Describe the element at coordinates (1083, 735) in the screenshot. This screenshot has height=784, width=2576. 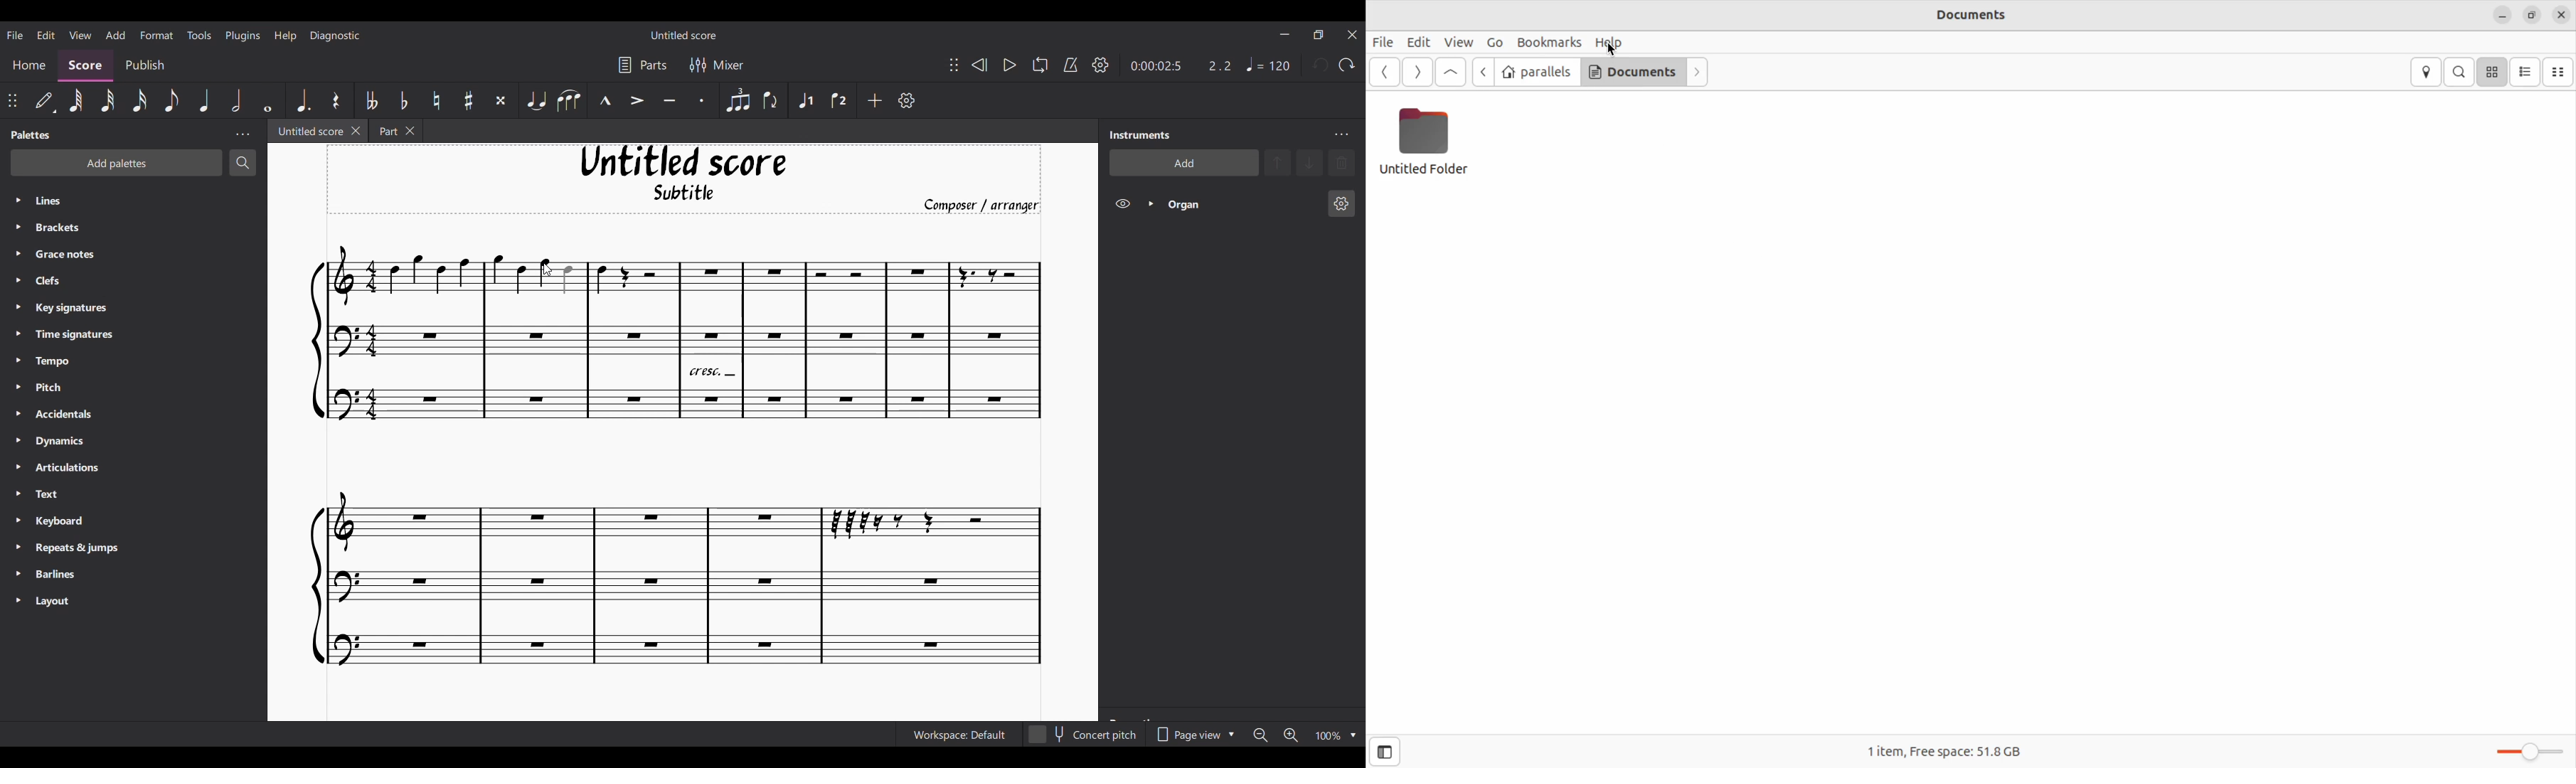
I see `Toggle for concert pitch` at that location.